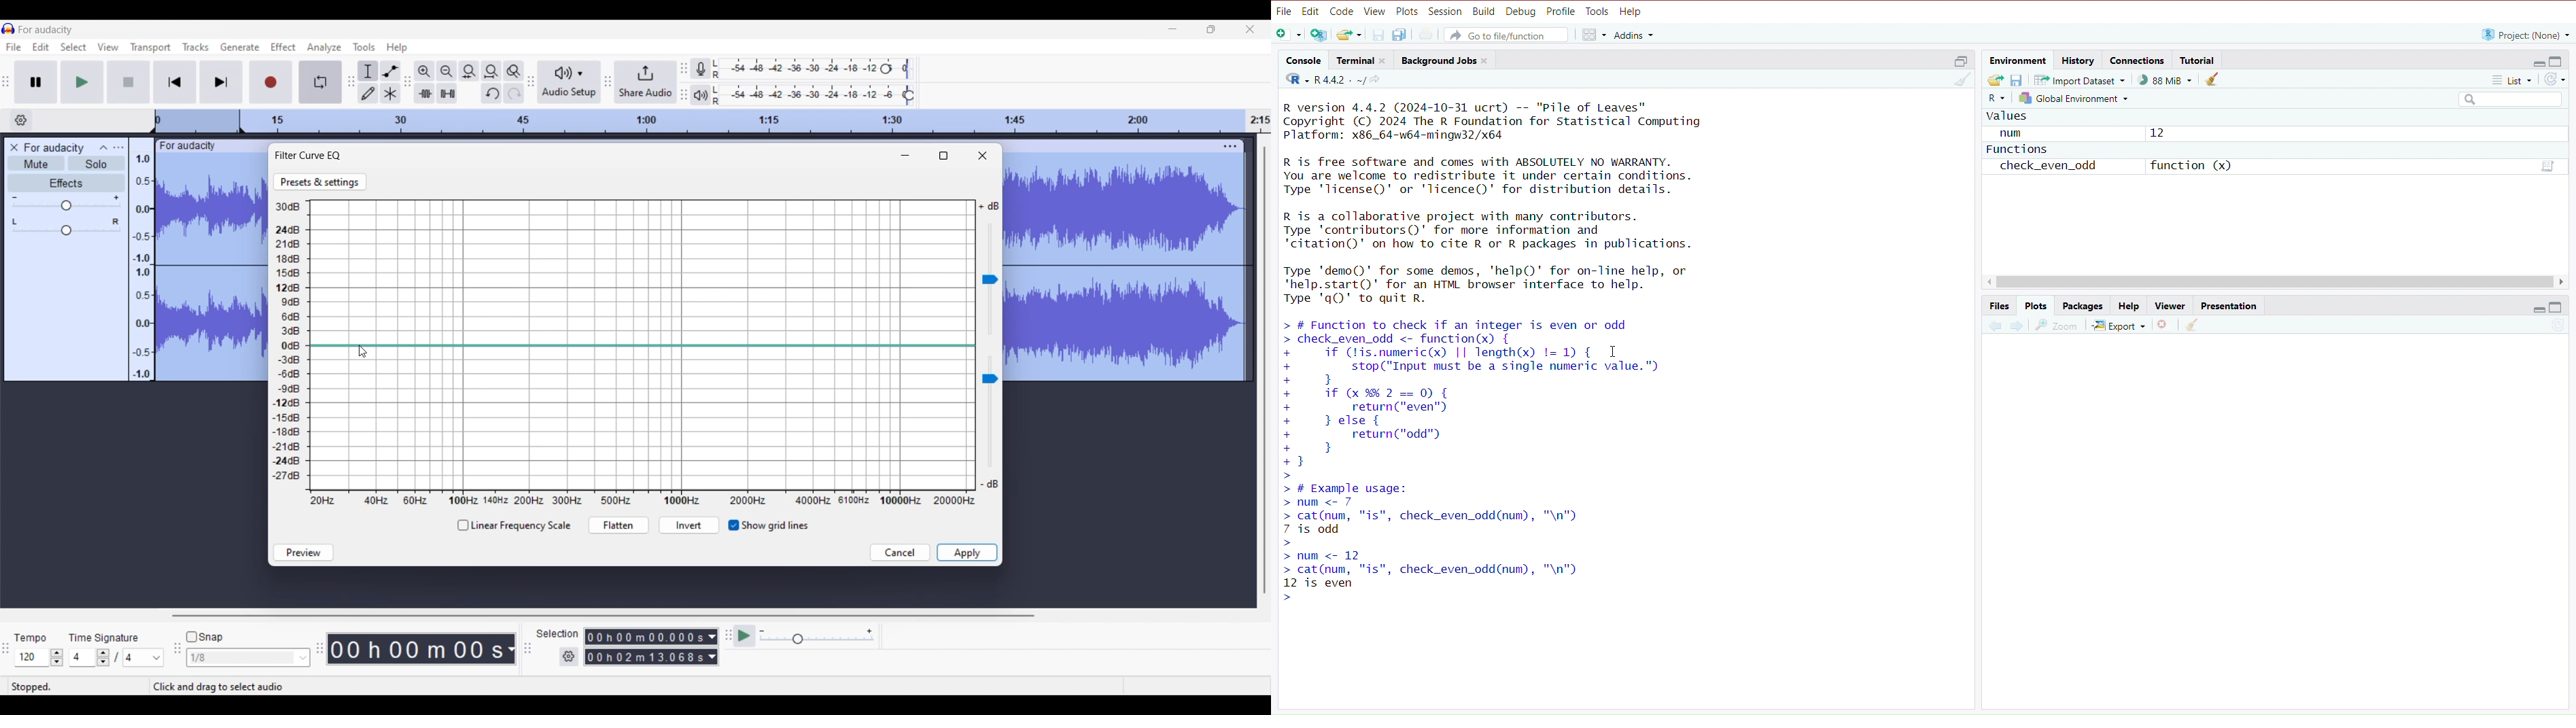  Describe the element at coordinates (2524, 35) in the screenshot. I see `project (None)` at that location.